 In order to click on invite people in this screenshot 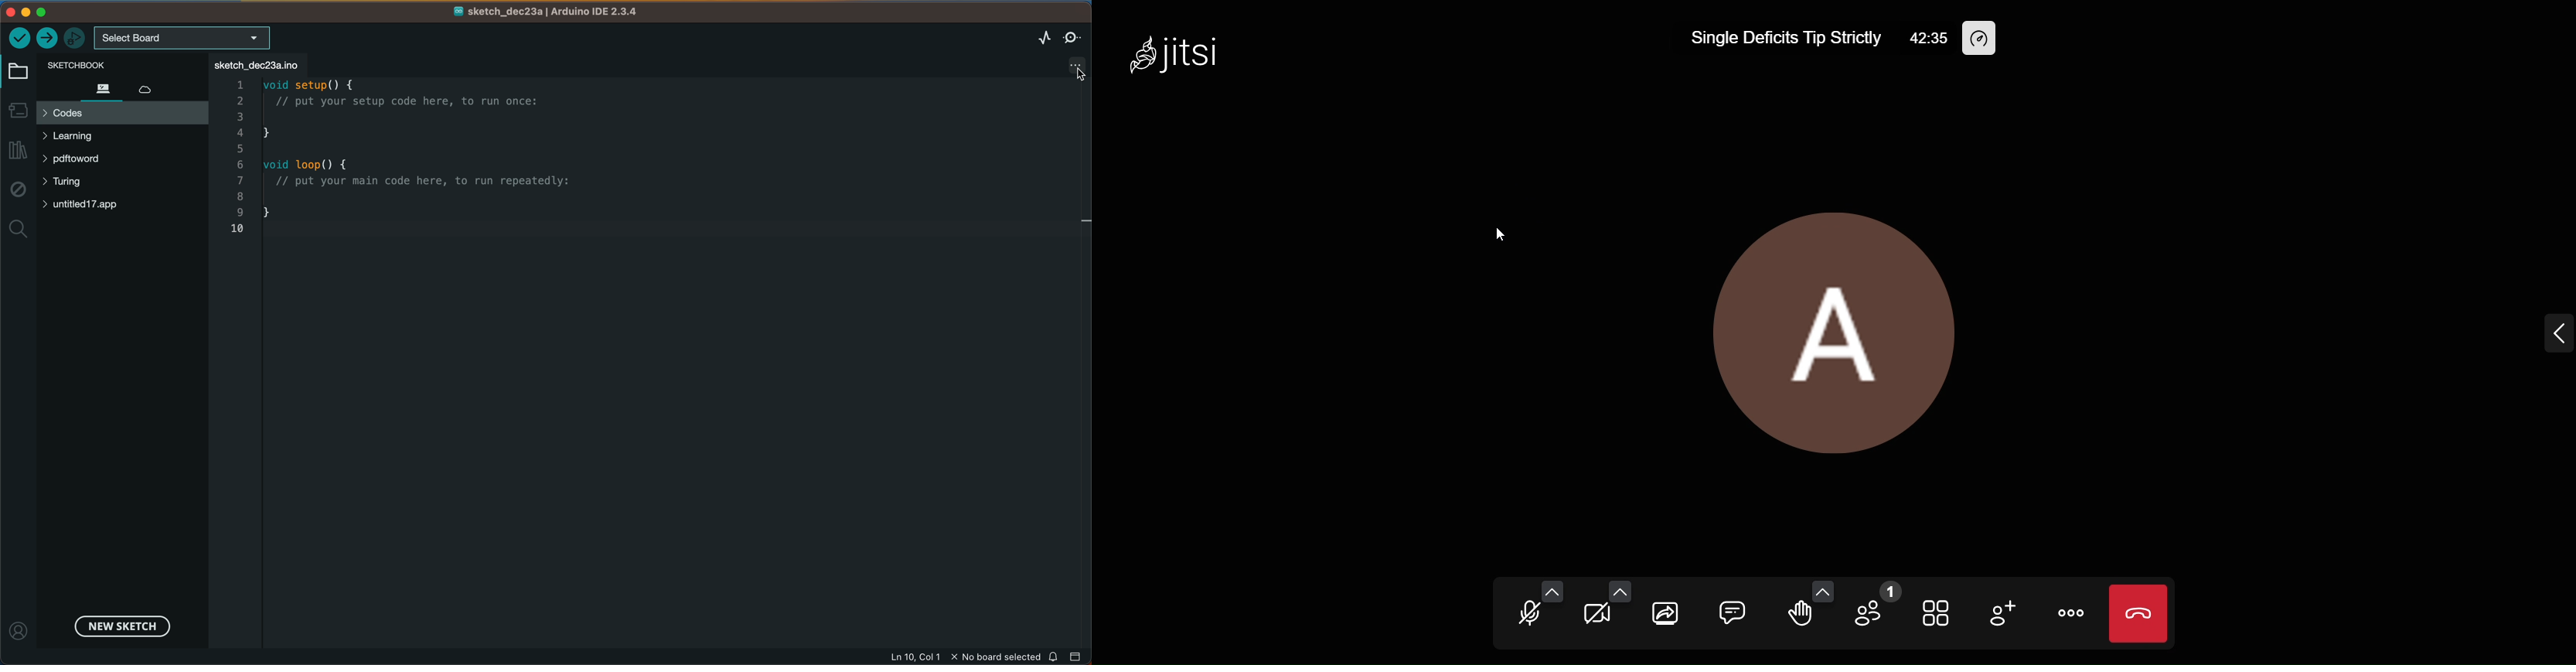, I will do `click(2004, 614)`.